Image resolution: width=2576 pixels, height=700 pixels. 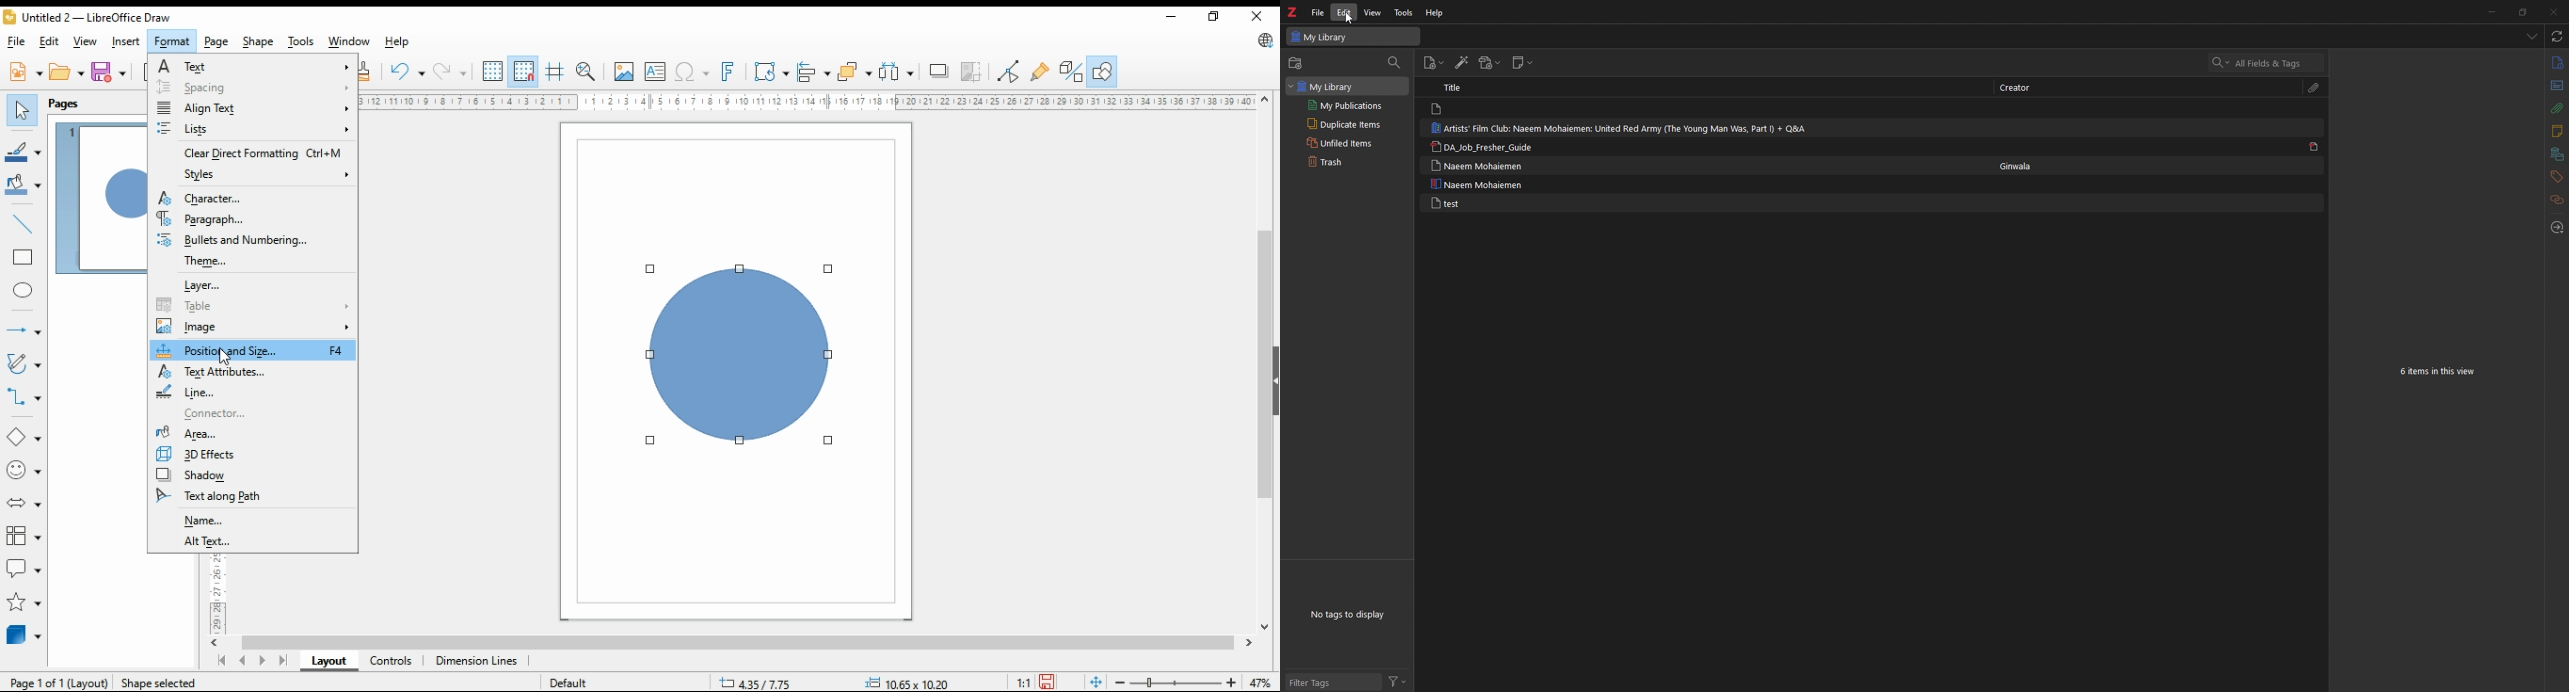 I want to click on all fields and tags, so click(x=2268, y=63).